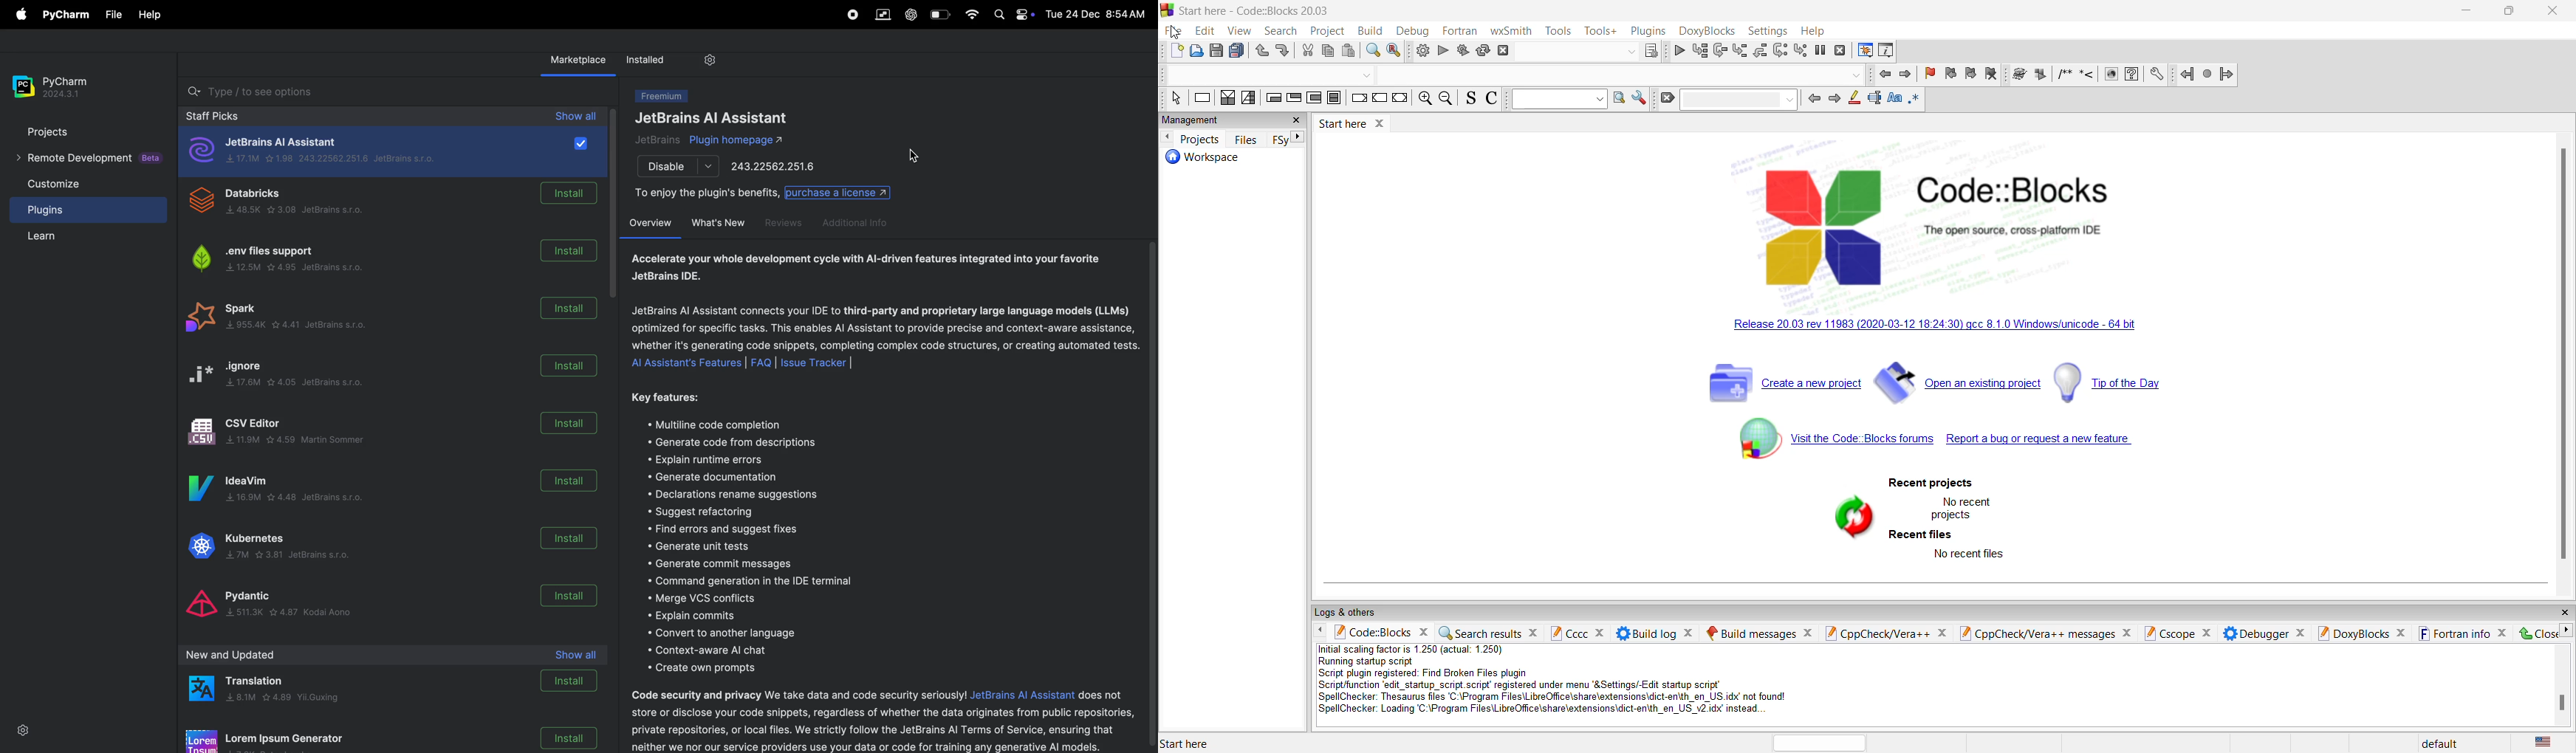 The height and width of the screenshot is (756, 2576). Describe the element at coordinates (571, 314) in the screenshot. I see `install` at that location.